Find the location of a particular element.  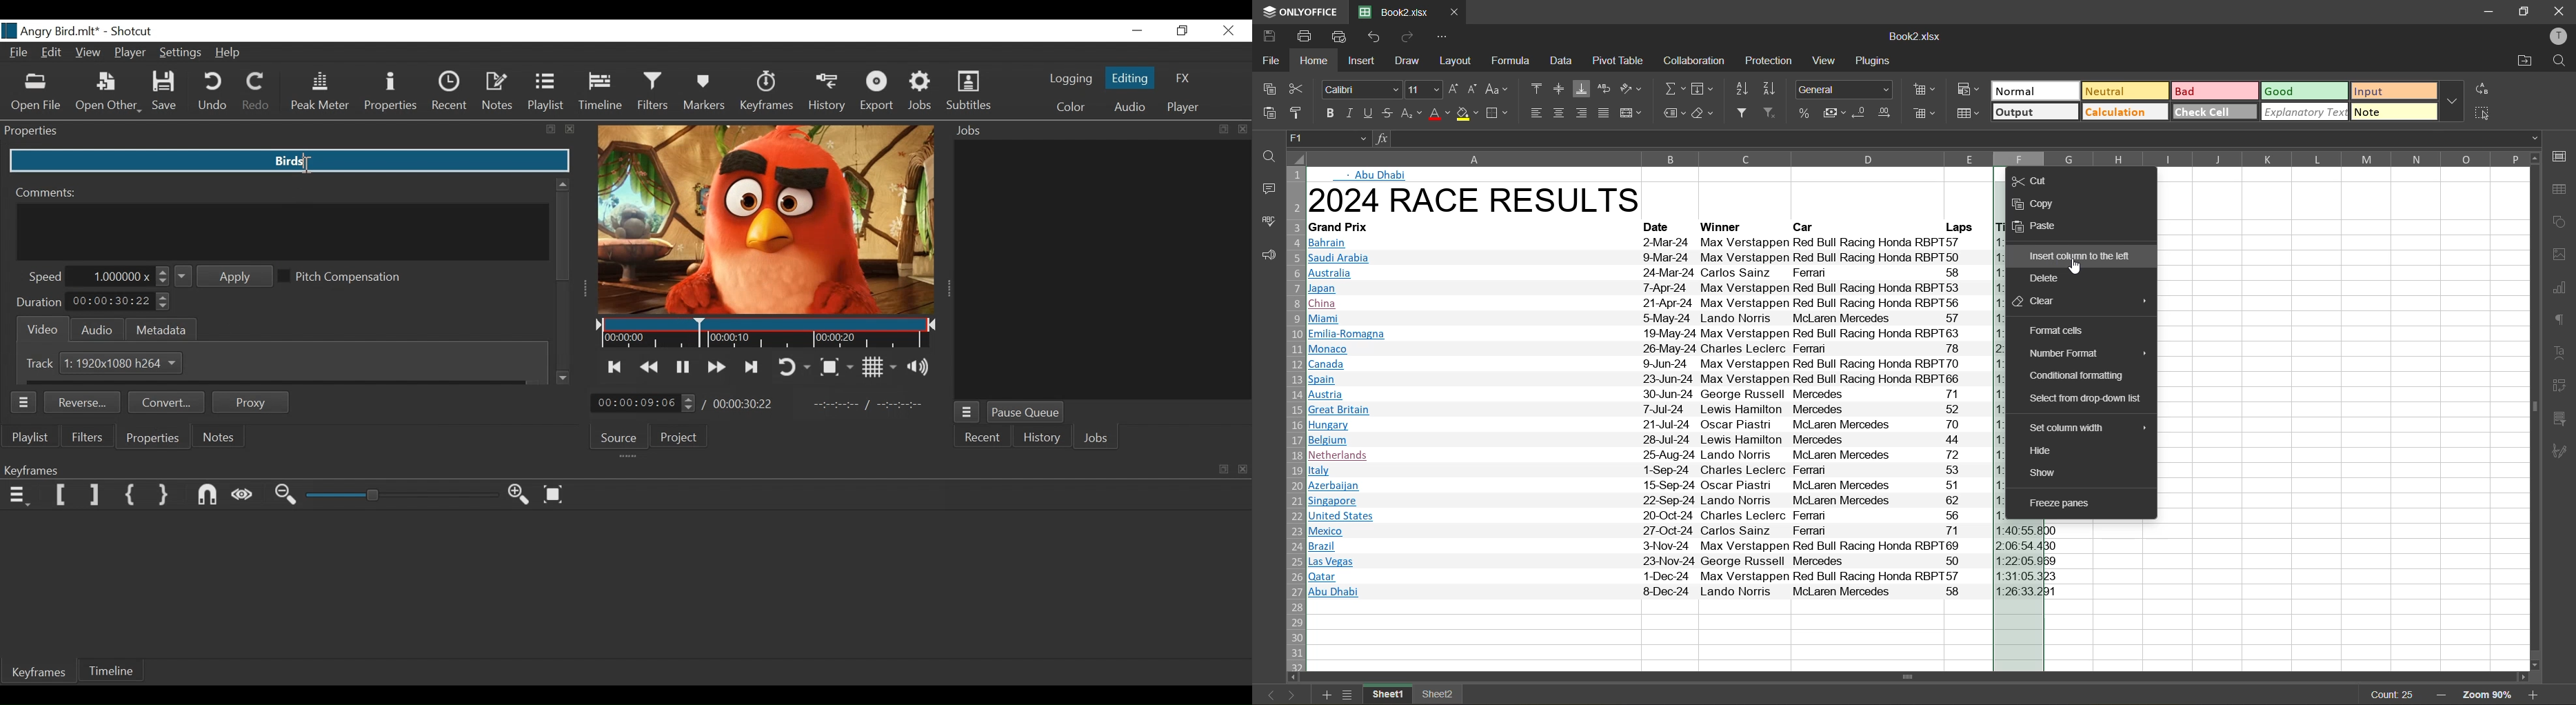

J United States 20-Oct-24 Charles Leclerc Ferman 56 1:35:09.639 is located at coordinates (1649, 516).